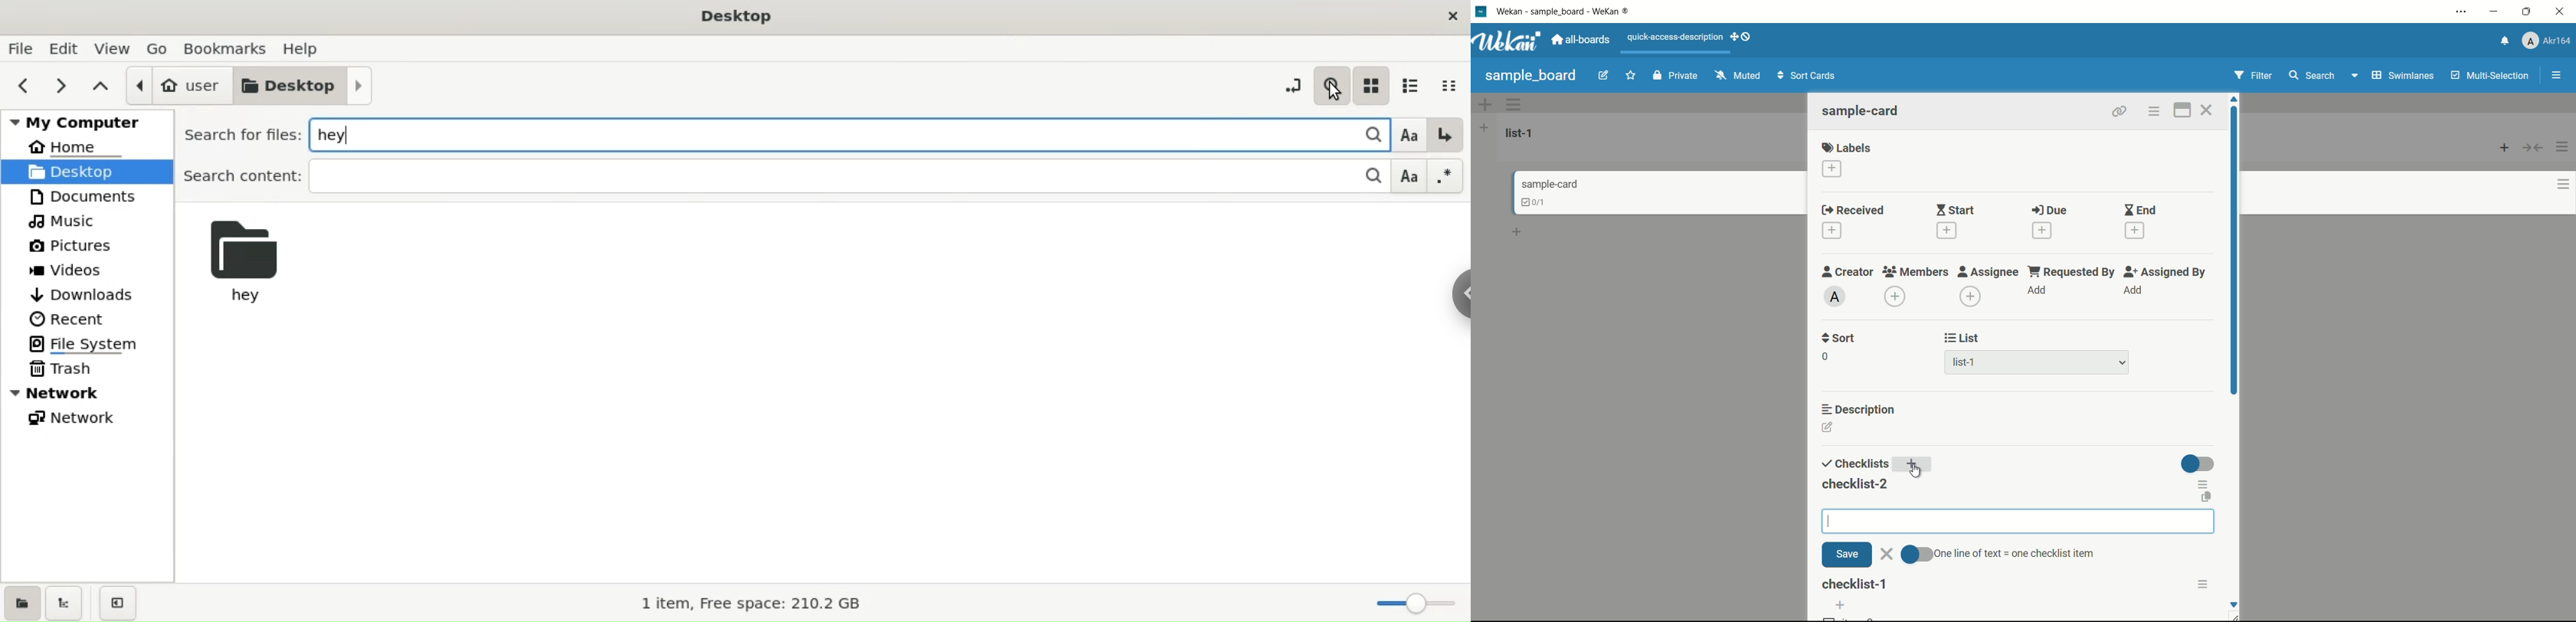  Describe the element at coordinates (1971, 297) in the screenshot. I see `add assignee` at that location.